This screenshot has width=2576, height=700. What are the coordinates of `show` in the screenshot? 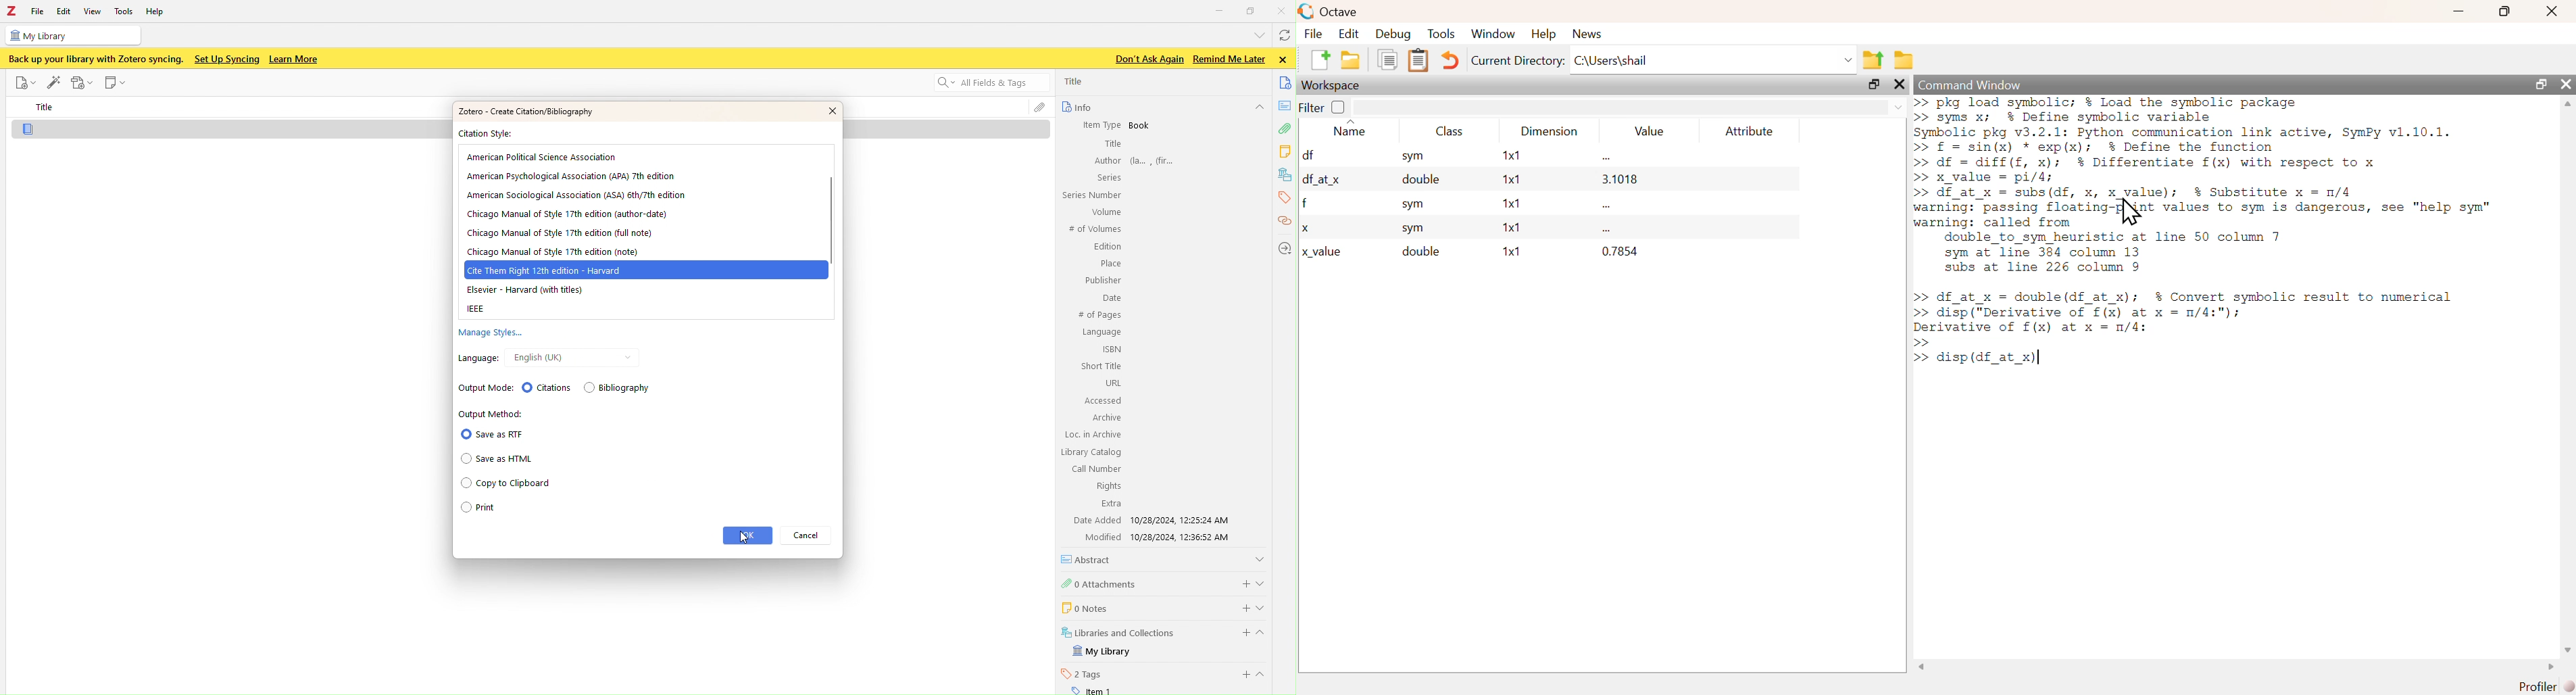 It's located at (1260, 558).